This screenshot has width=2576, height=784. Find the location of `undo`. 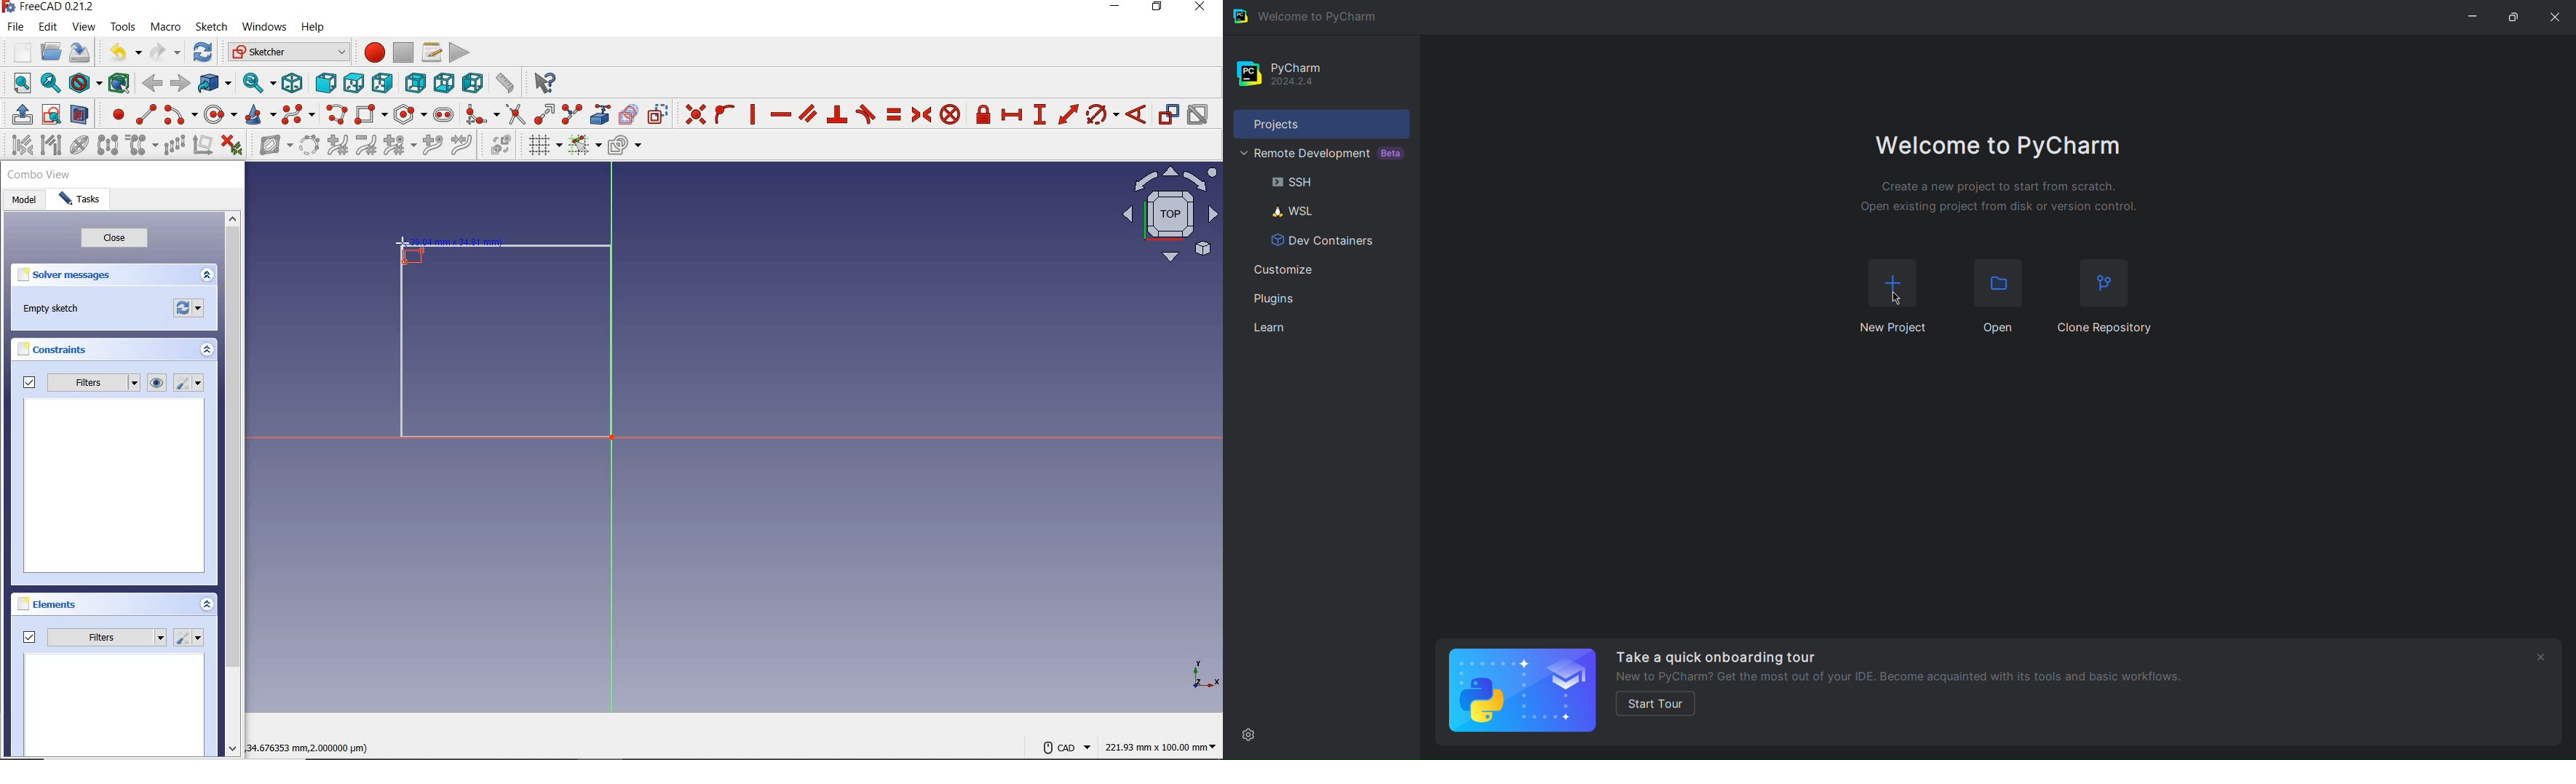

undo is located at coordinates (119, 52).